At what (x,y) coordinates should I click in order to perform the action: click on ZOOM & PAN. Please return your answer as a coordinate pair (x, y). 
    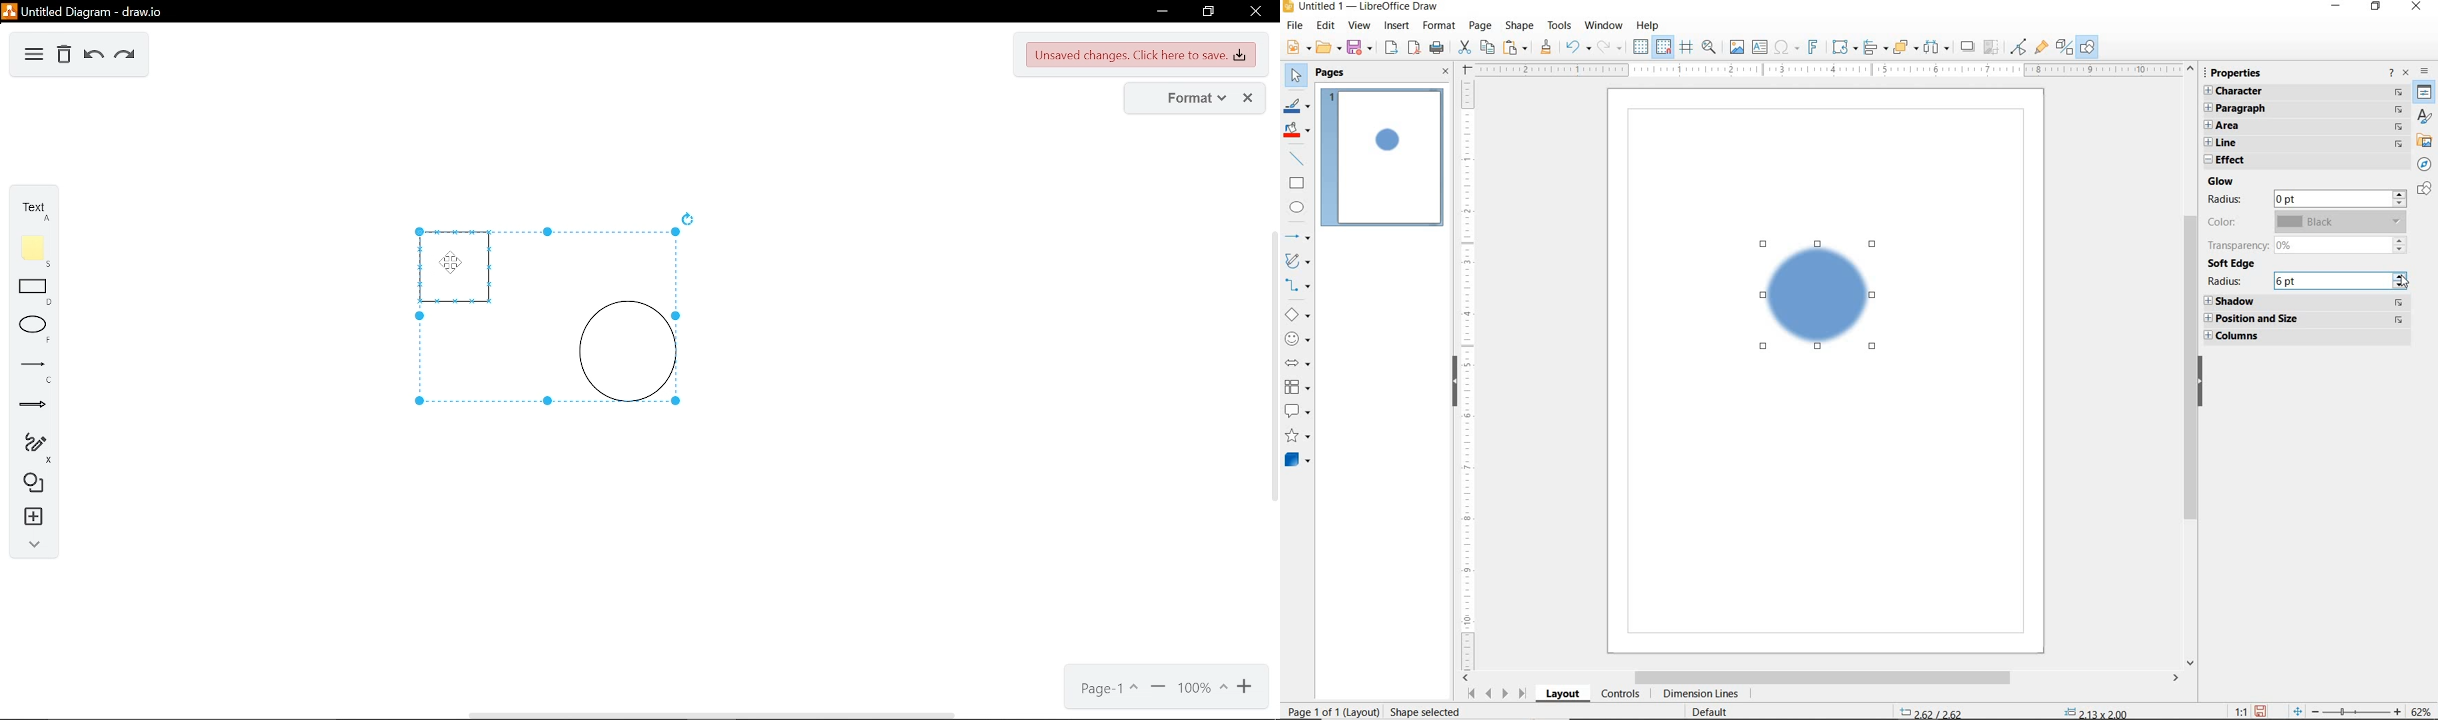
    Looking at the image, I should click on (1711, 48).